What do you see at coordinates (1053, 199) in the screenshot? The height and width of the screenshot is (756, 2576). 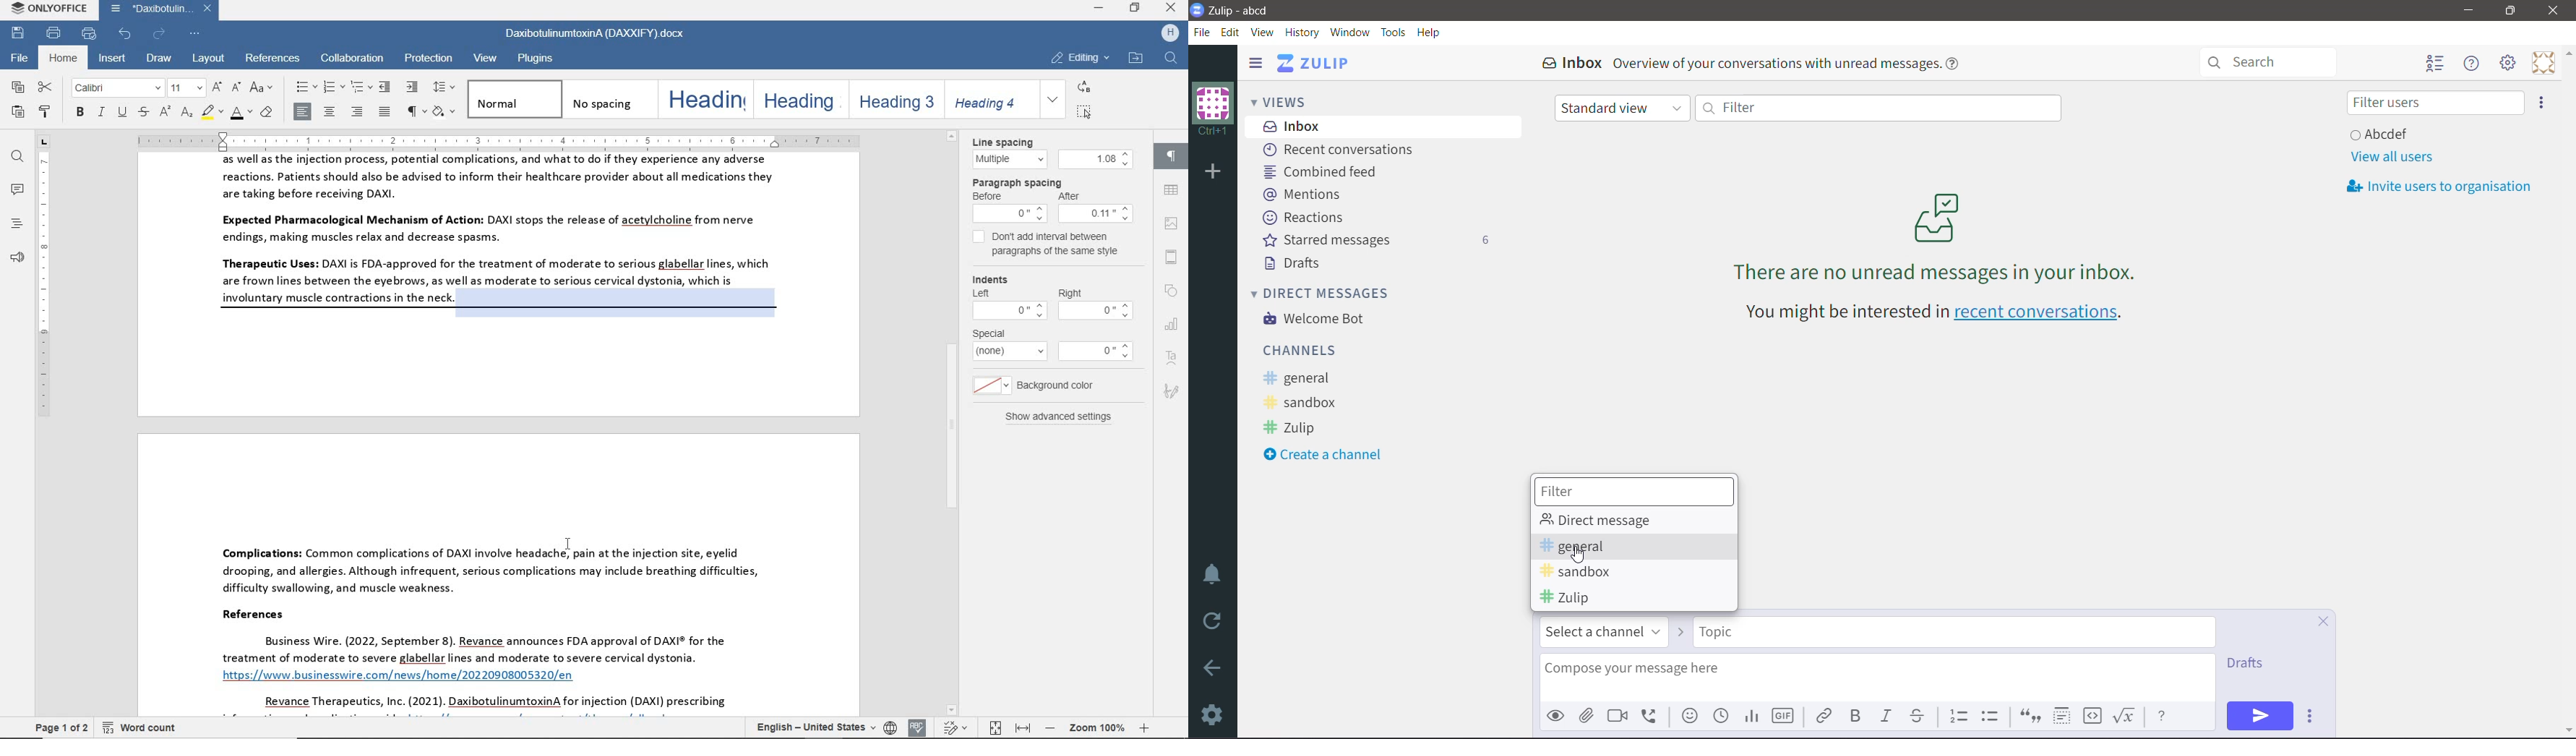 I see `paragraph spacing` at bounding box center [1053, 199].